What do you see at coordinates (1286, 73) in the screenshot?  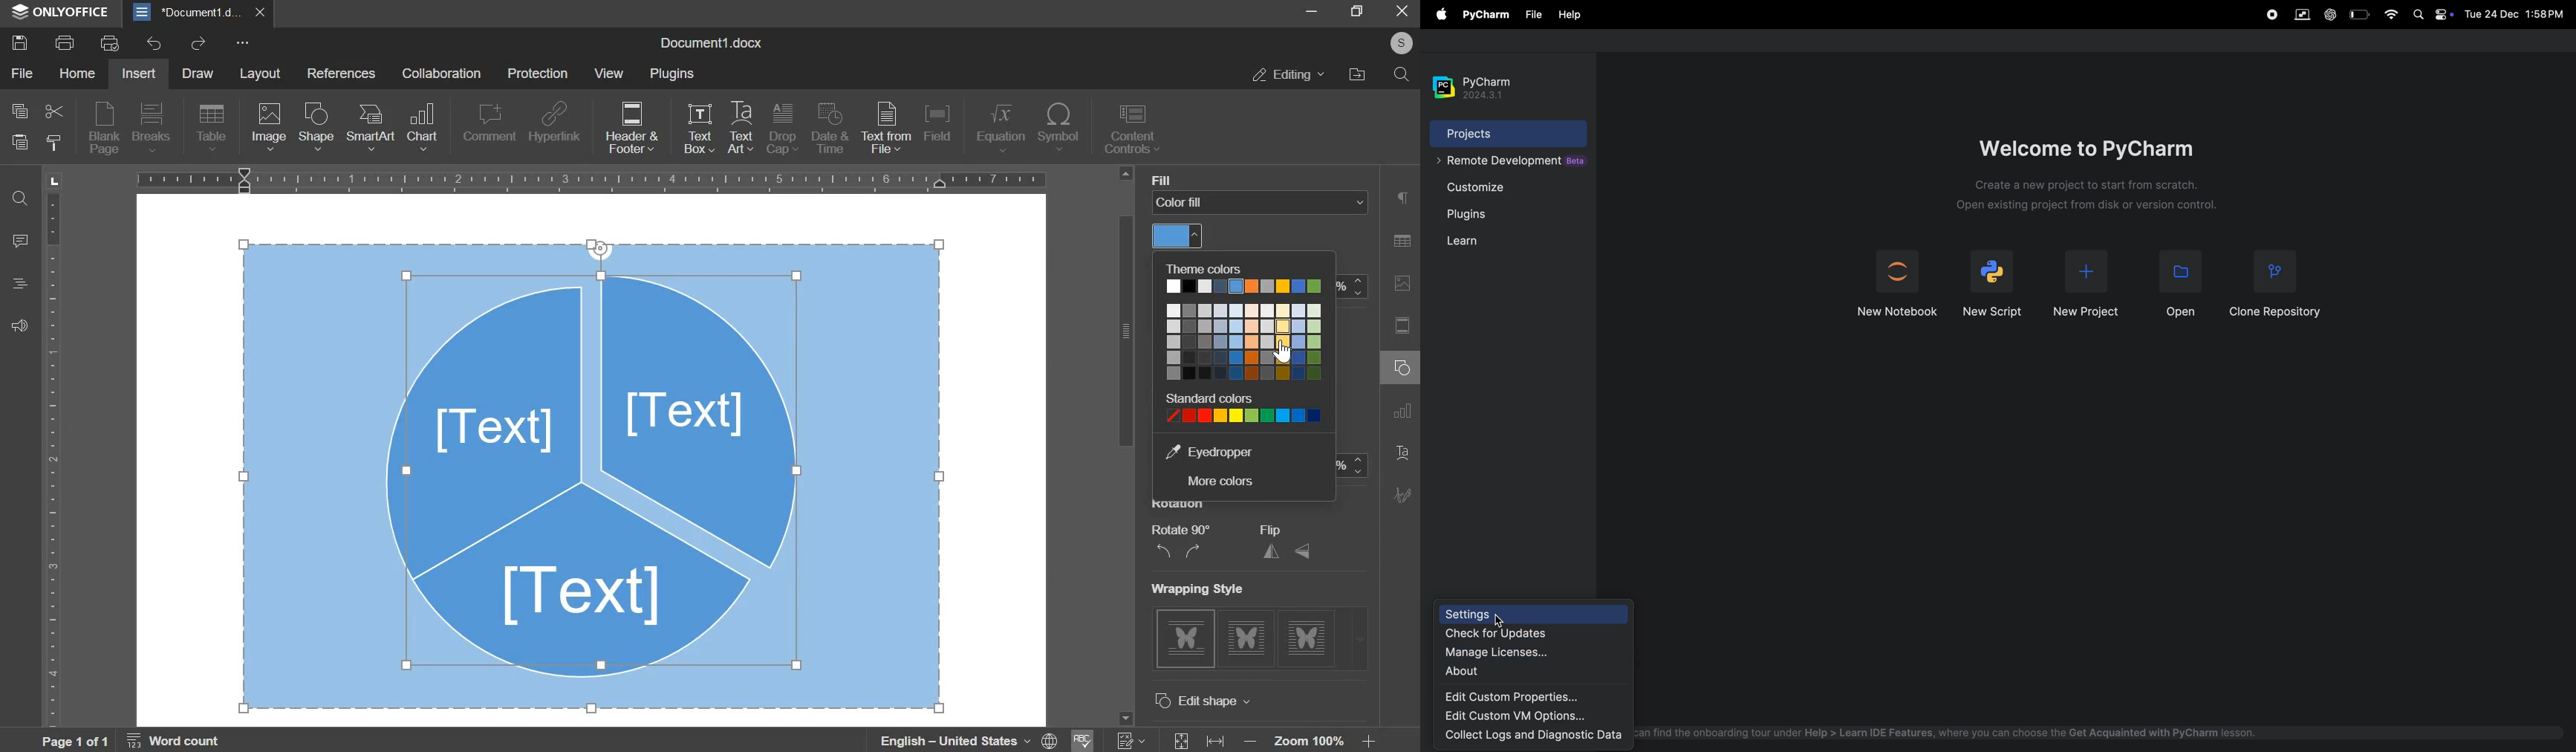 I see `editing` at bounding box center [1286, 73].